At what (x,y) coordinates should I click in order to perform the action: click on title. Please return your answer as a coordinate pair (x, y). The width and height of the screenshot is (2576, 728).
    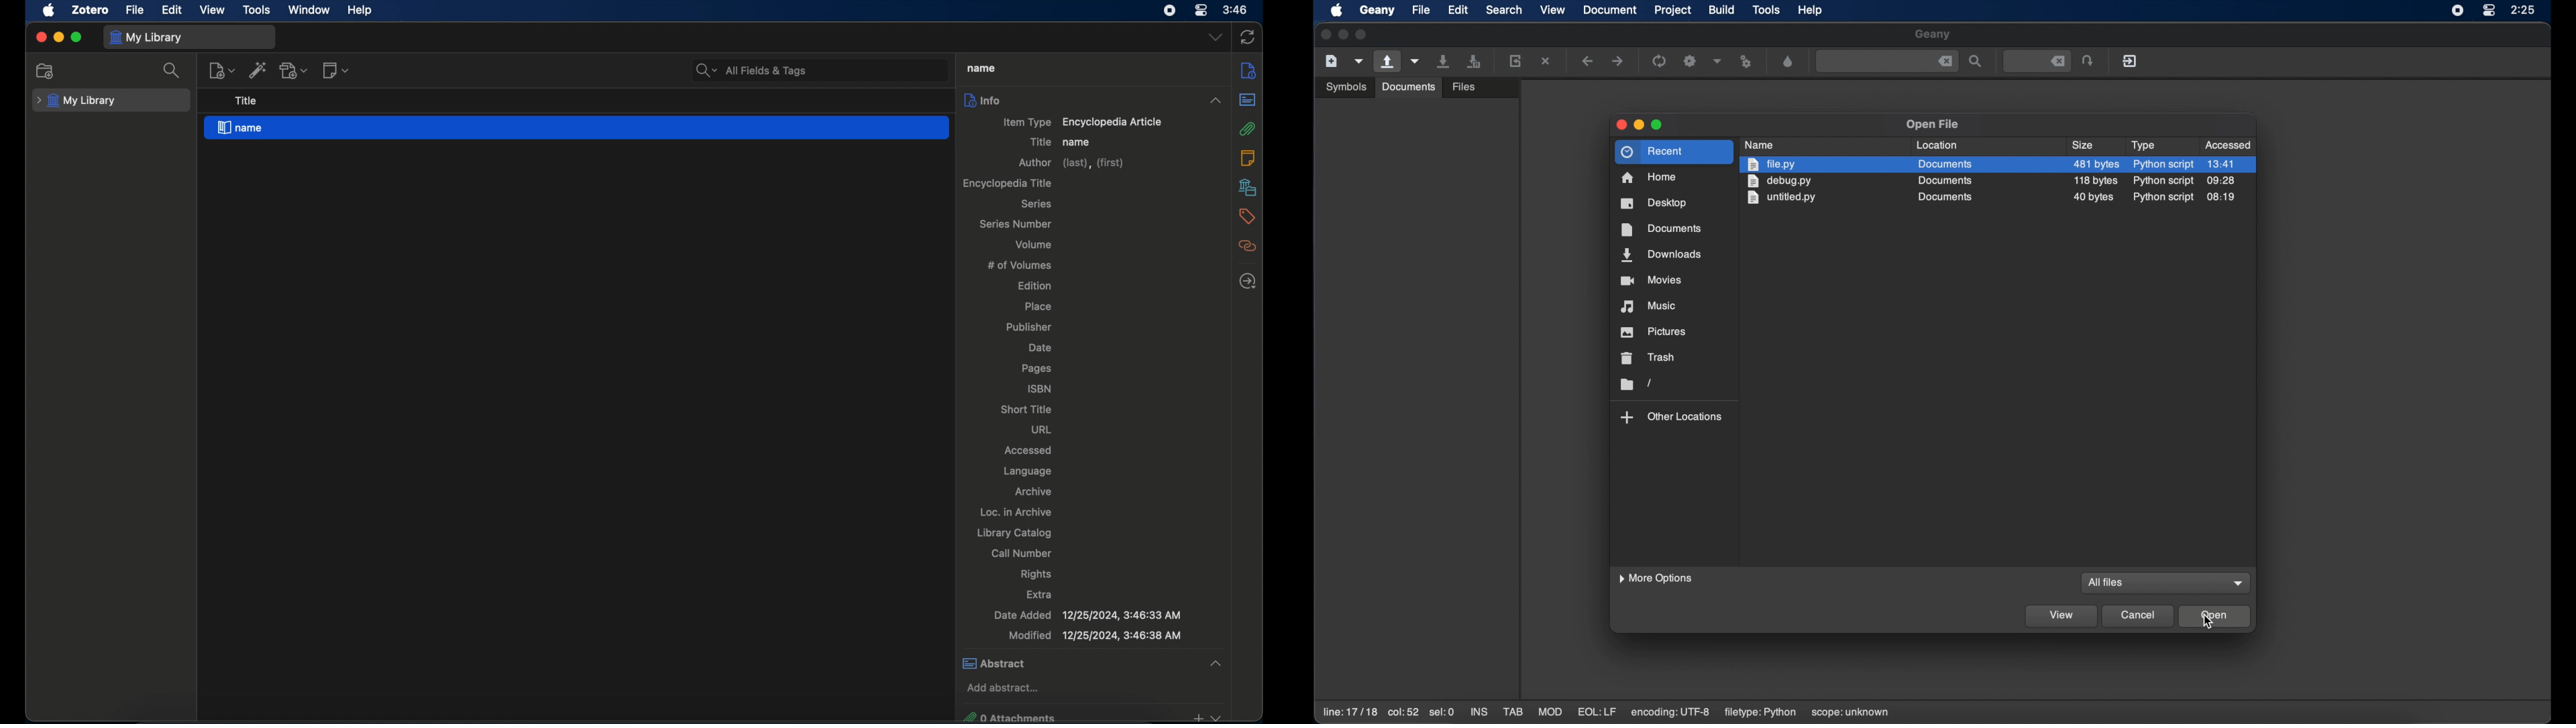
    Looking at the image, I should click on (246, 101).